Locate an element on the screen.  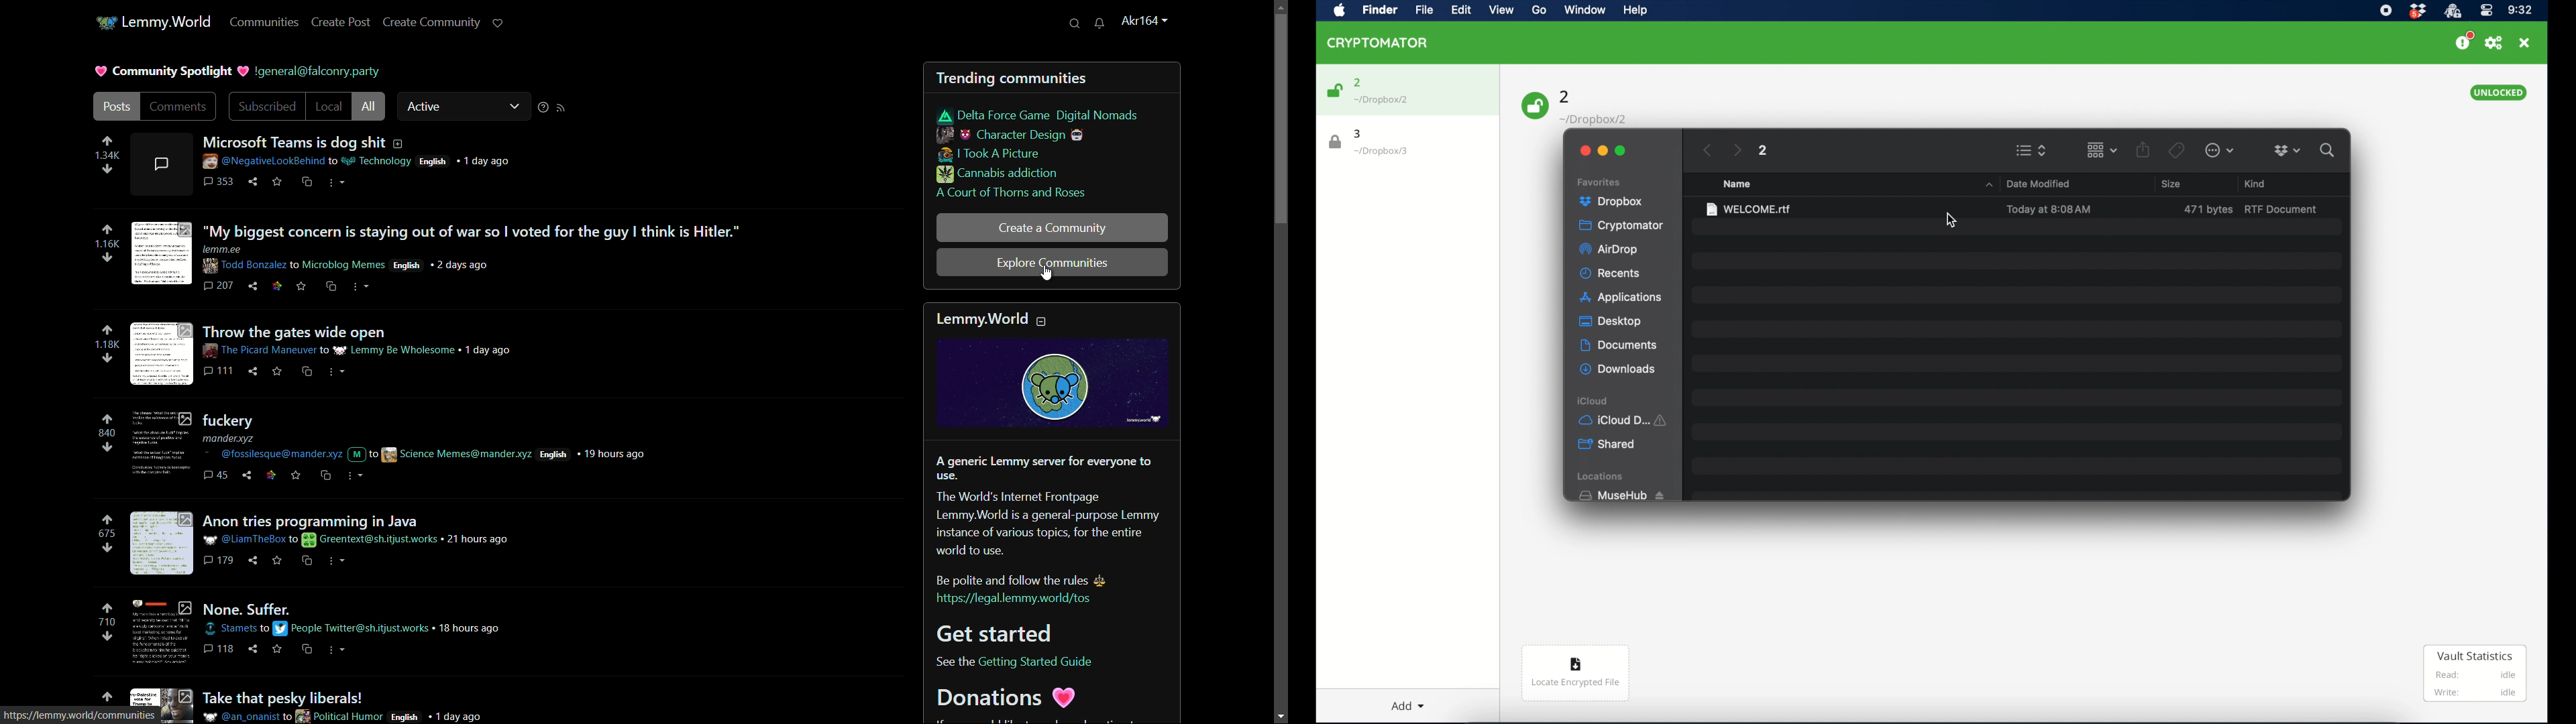
post is located at coordinates (354, 697).